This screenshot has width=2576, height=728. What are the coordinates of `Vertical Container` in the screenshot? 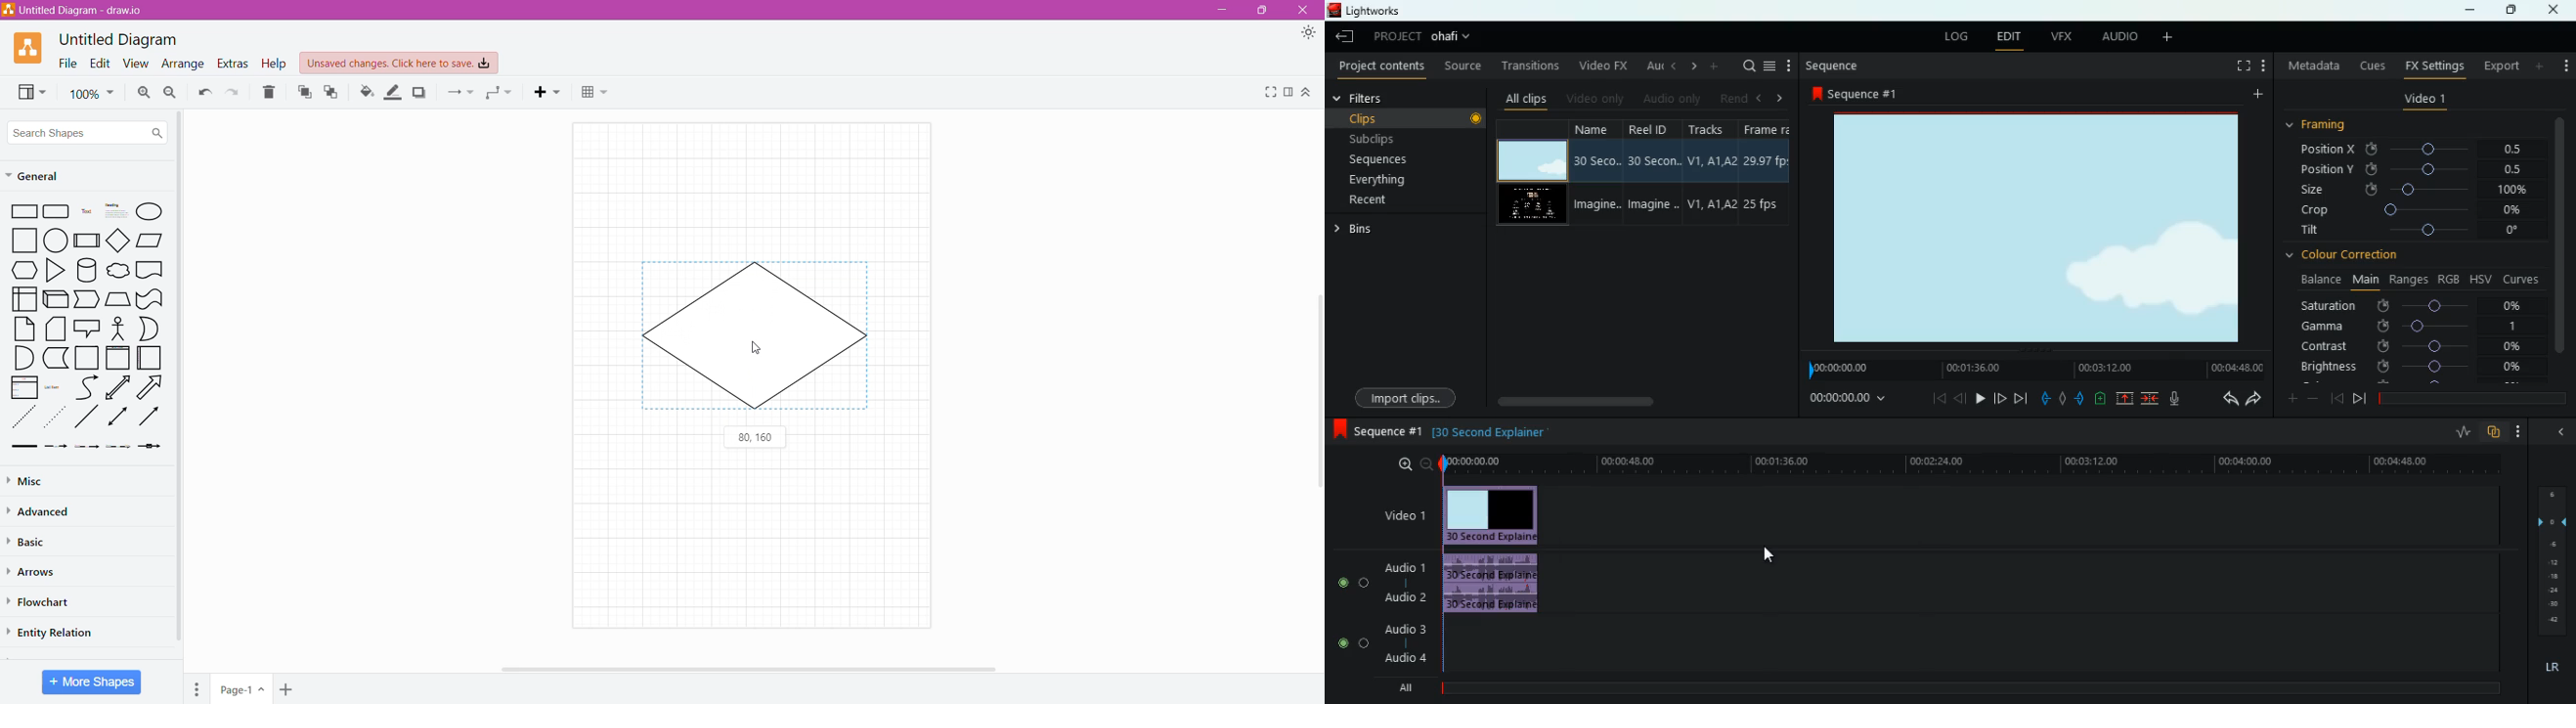 It's located at (117, 359).